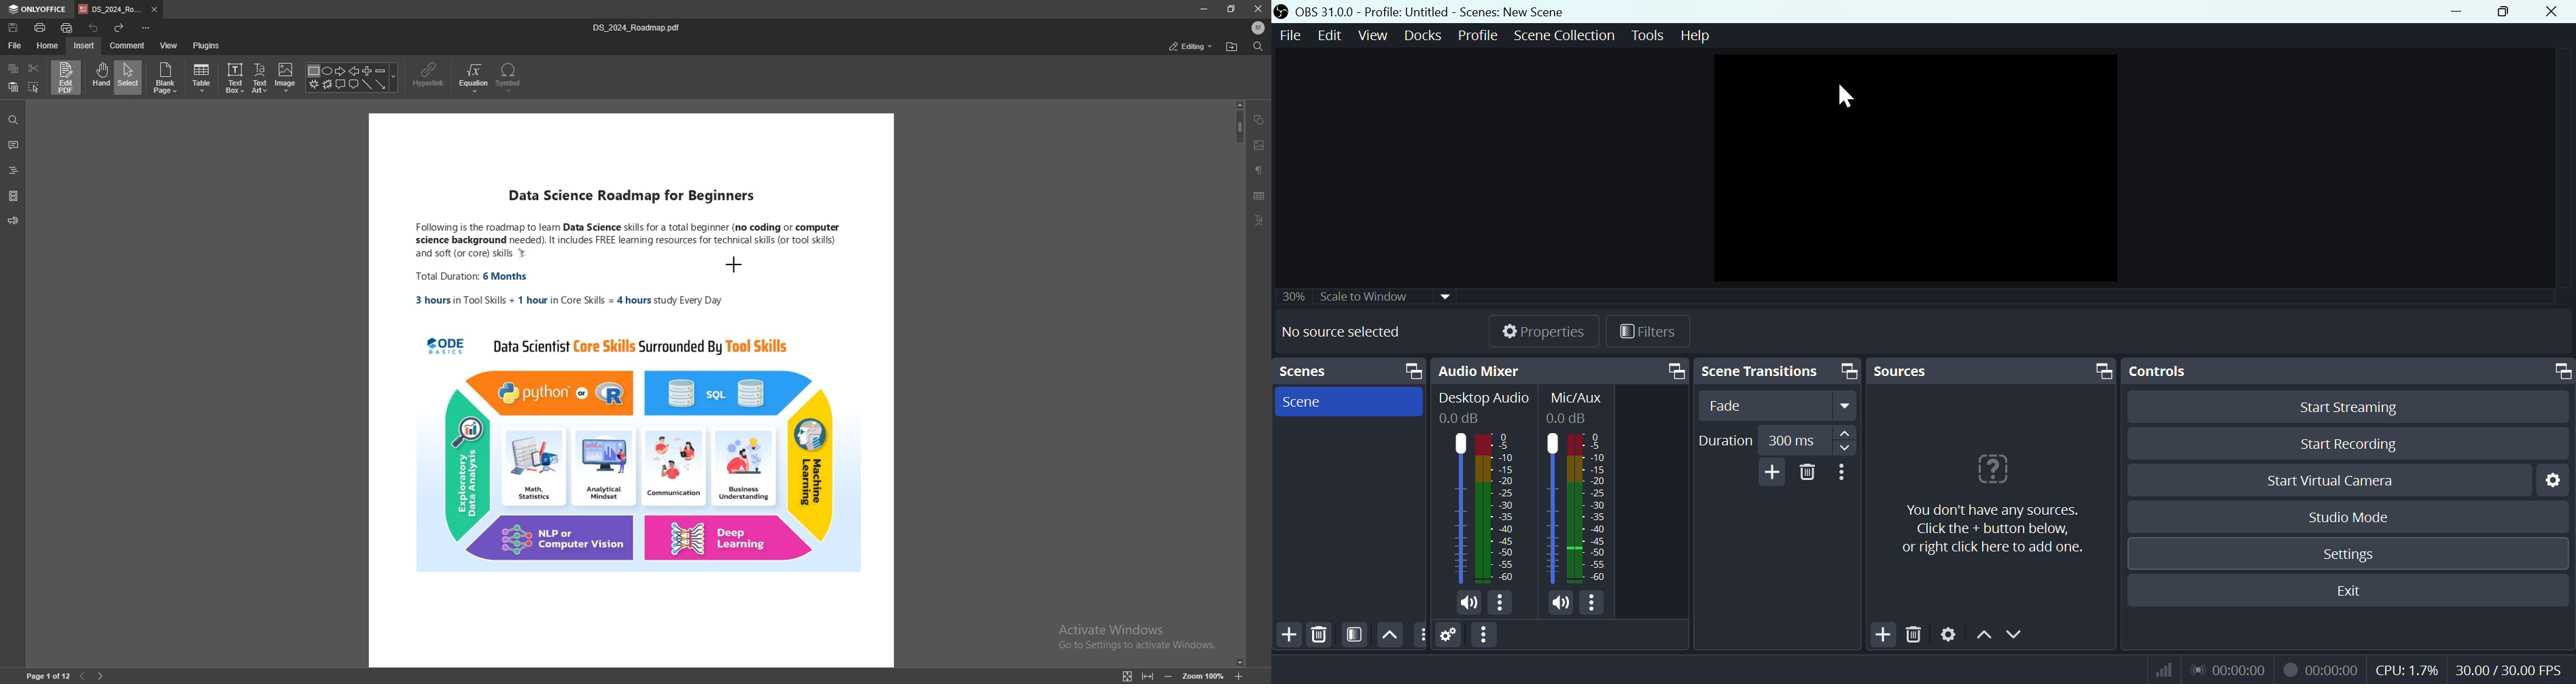 The image size is (2576, 700). What do you see at coordinates (82, 677) in the screenshot?
I see `previous page` at bounding box center [82, 677].